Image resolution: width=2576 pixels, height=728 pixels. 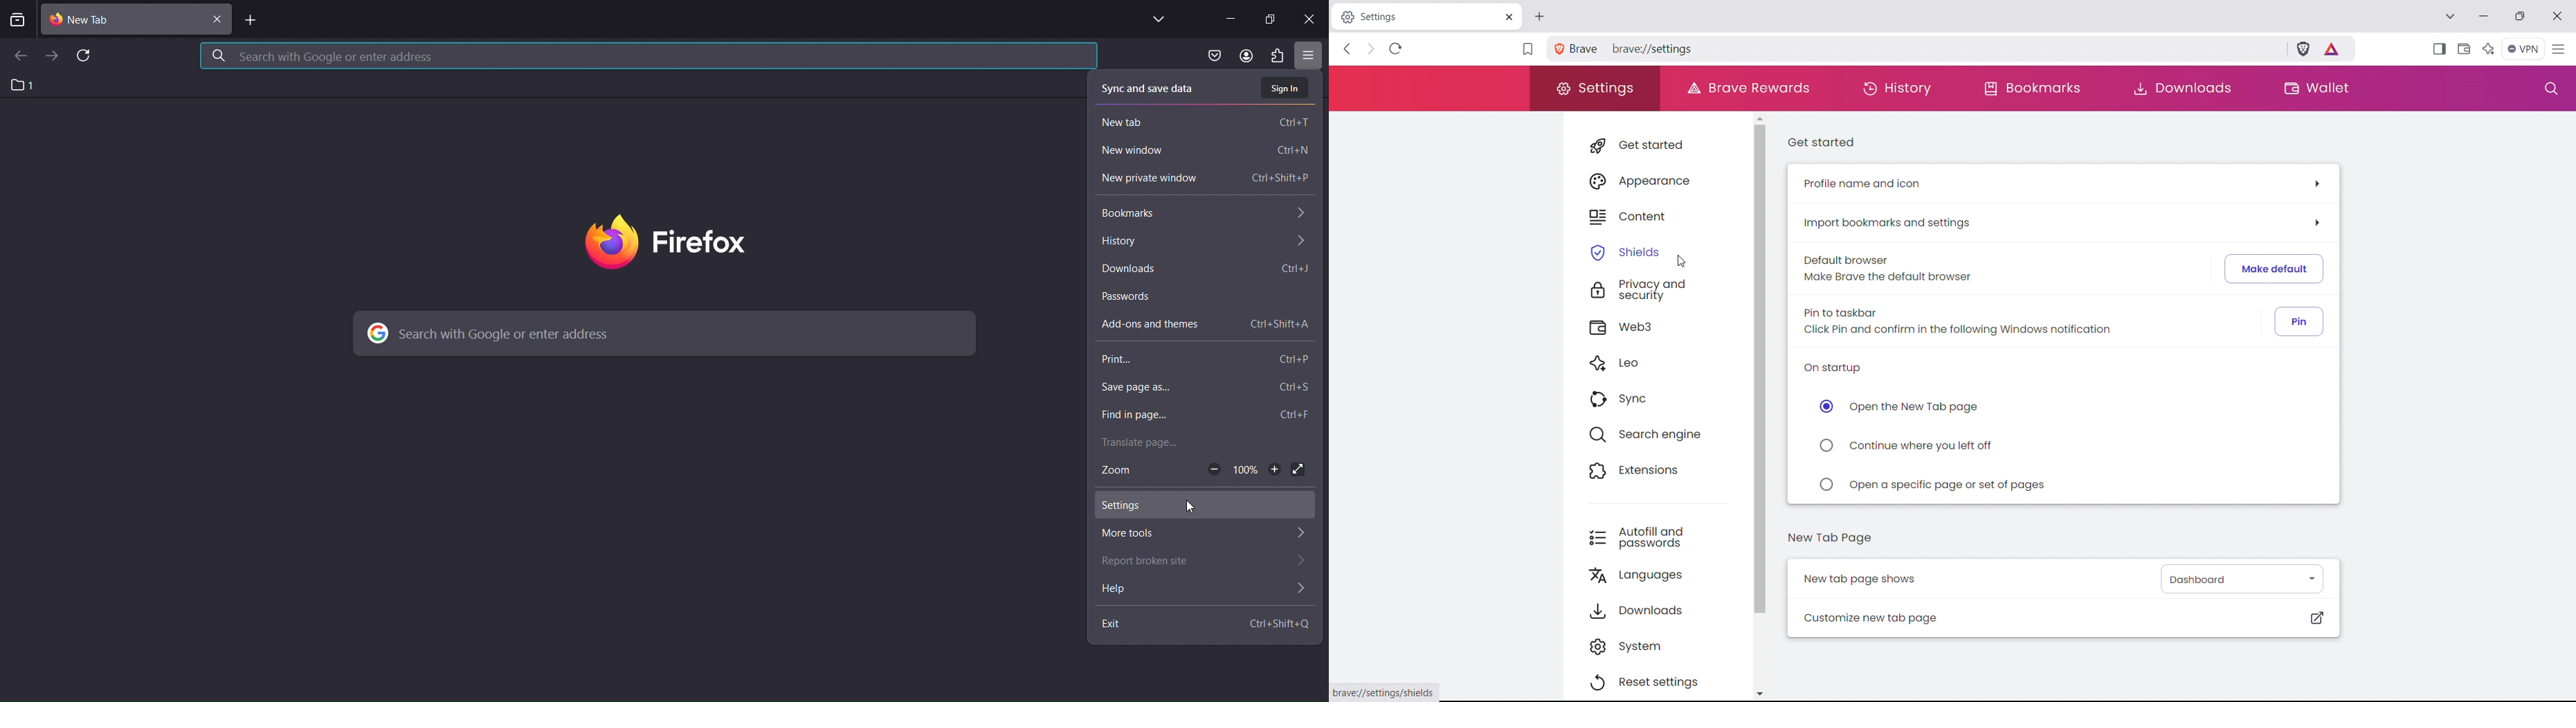 What do you see at coordinates (2439, 49) in the screenshot?
I see `open sidebar` at bounding box center [2439, 49].